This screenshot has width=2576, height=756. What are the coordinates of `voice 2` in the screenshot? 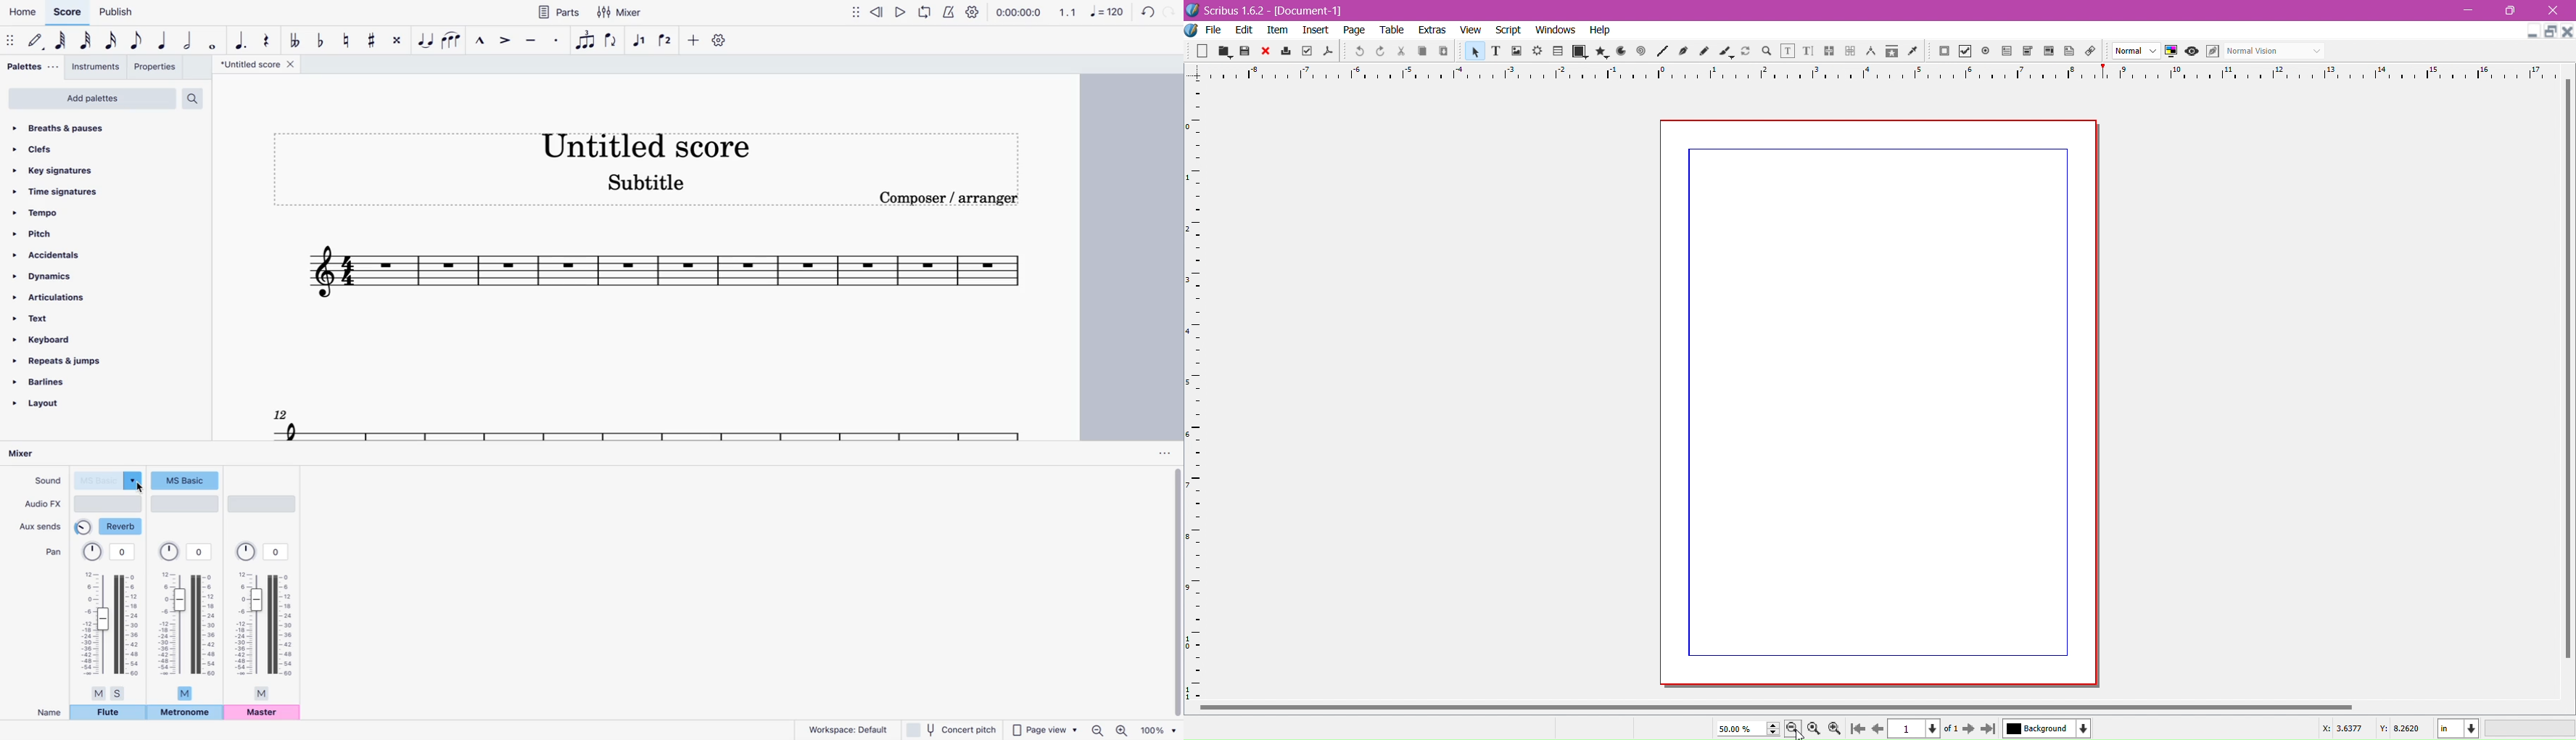 It's located at (666, 39).